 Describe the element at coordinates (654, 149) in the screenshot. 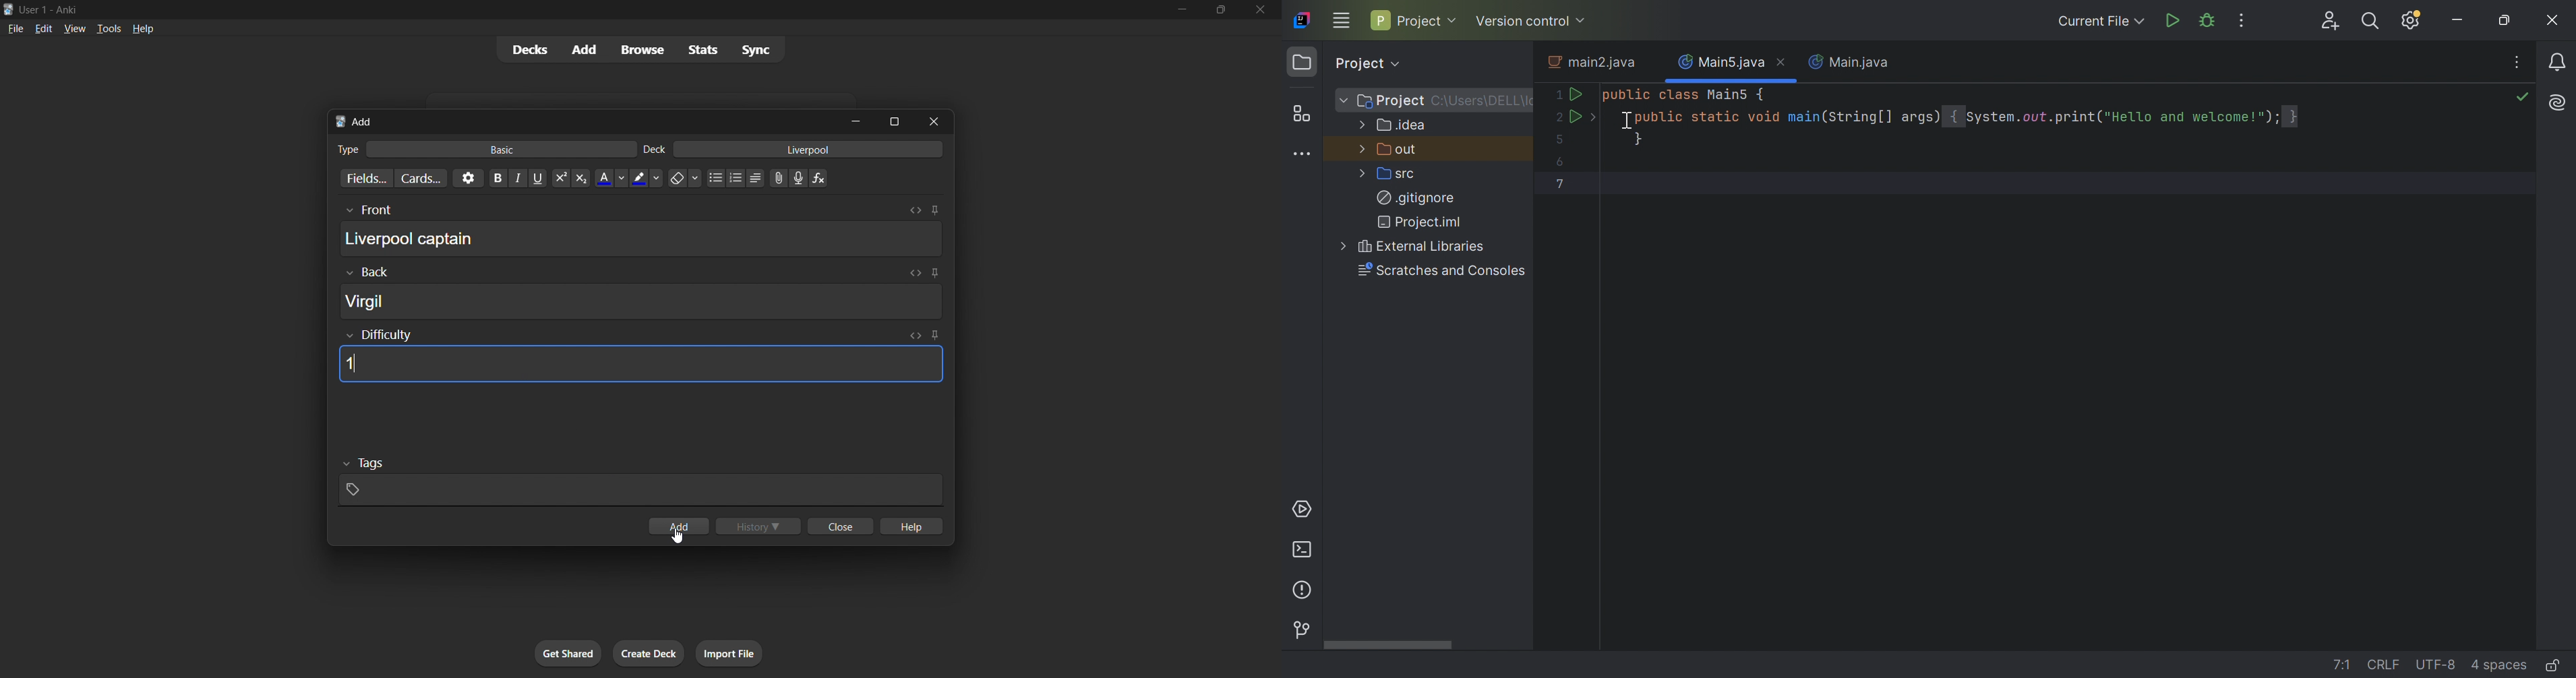

I see `Text` at that location.